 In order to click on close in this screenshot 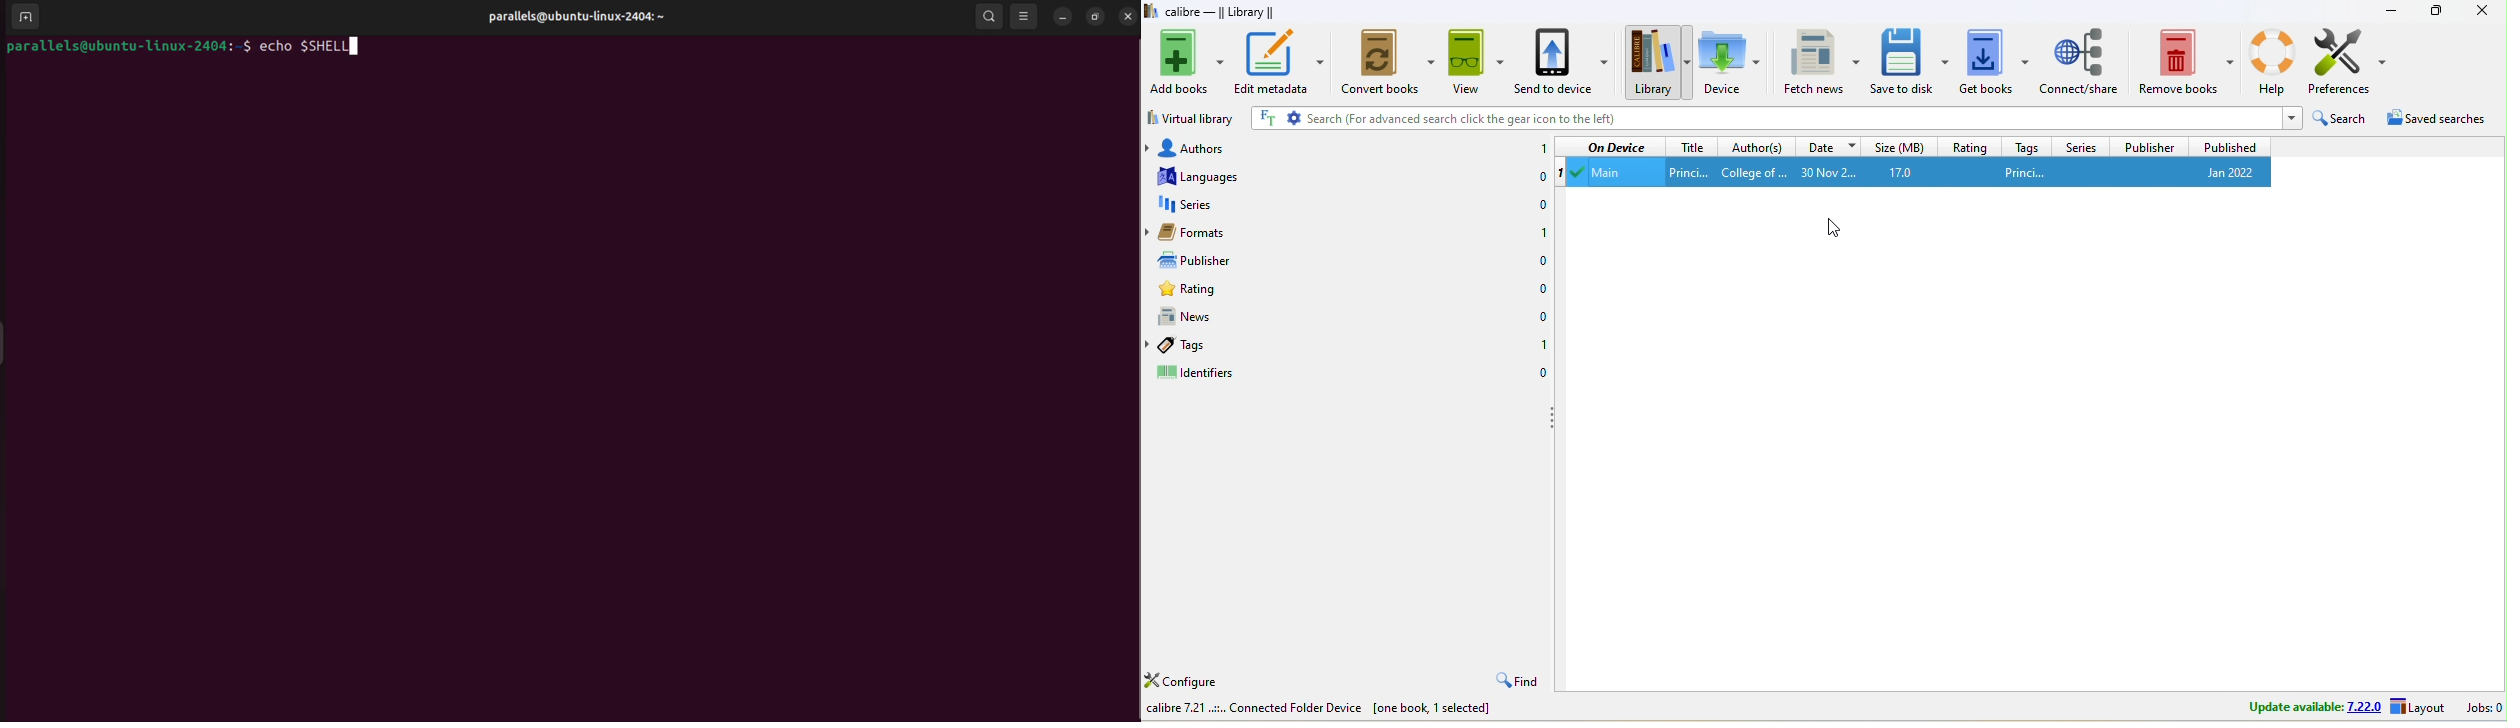, I will do `click(2481, 11)`.